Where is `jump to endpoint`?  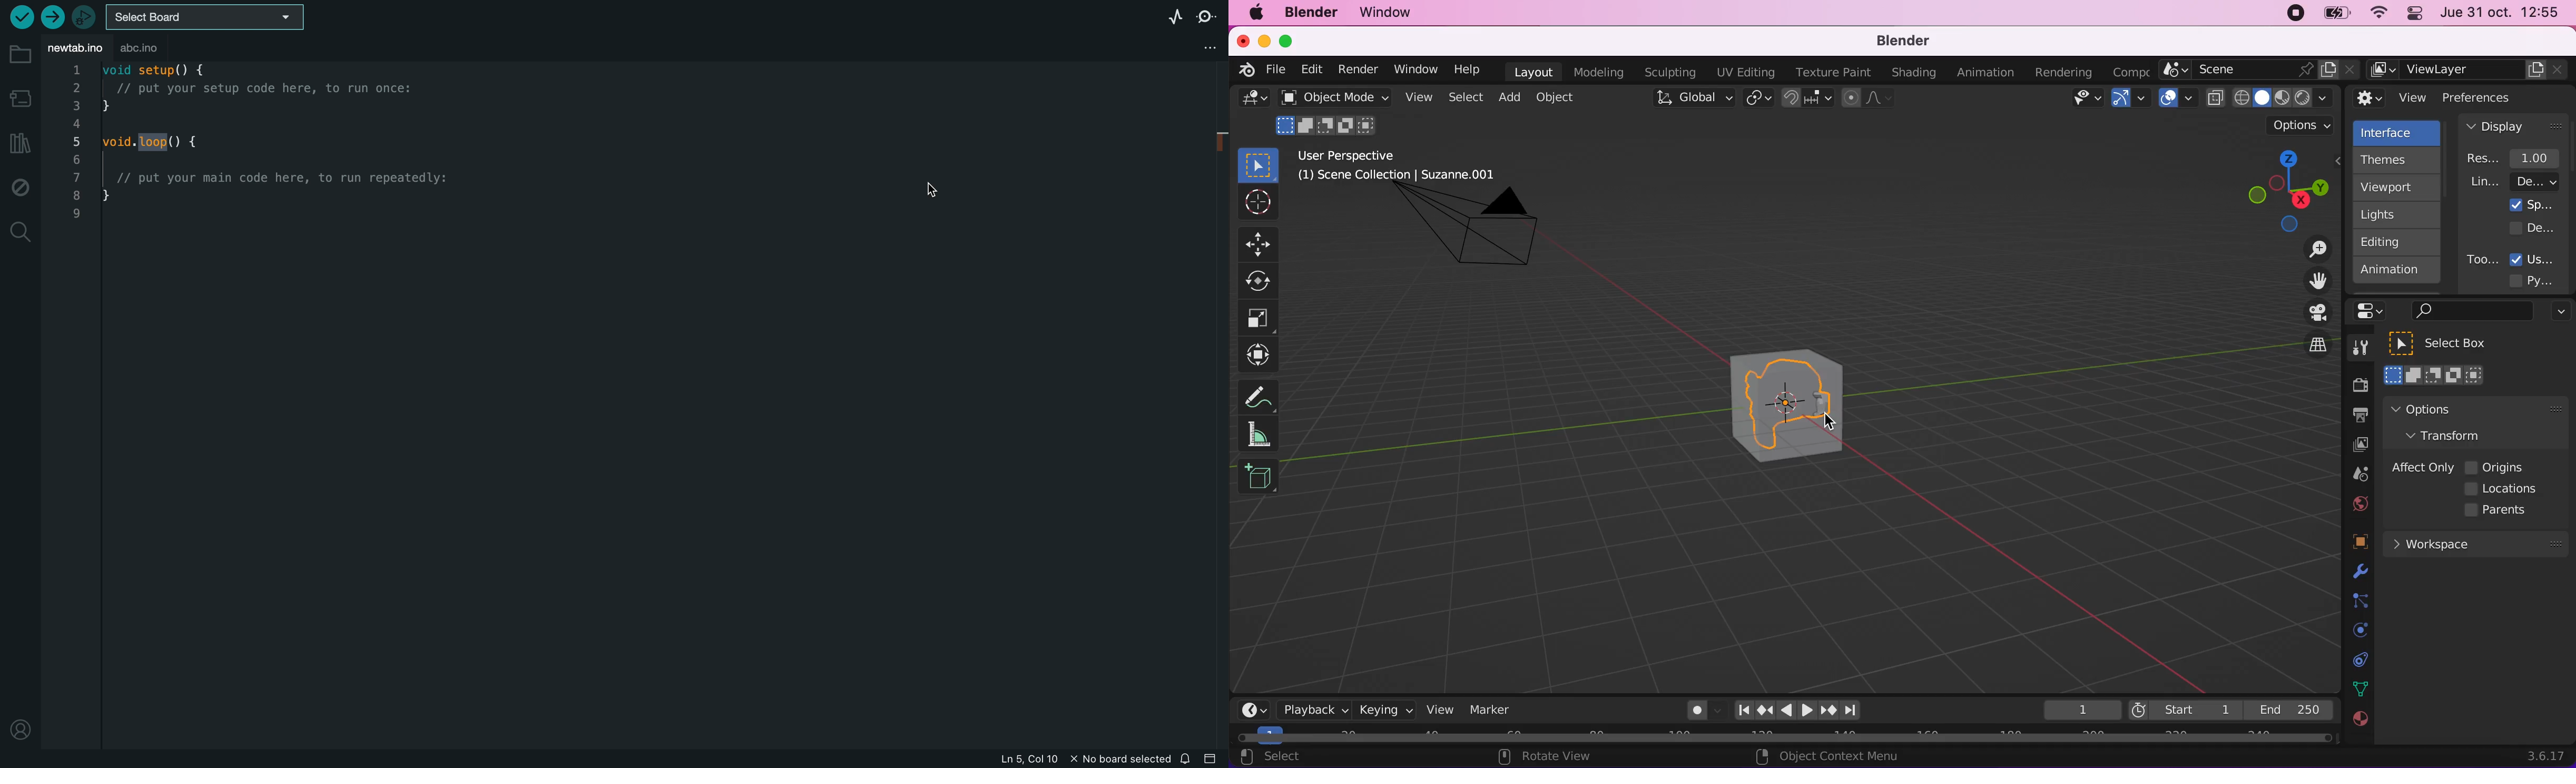
jump to endpoint is located at coordinates (1856, 711).